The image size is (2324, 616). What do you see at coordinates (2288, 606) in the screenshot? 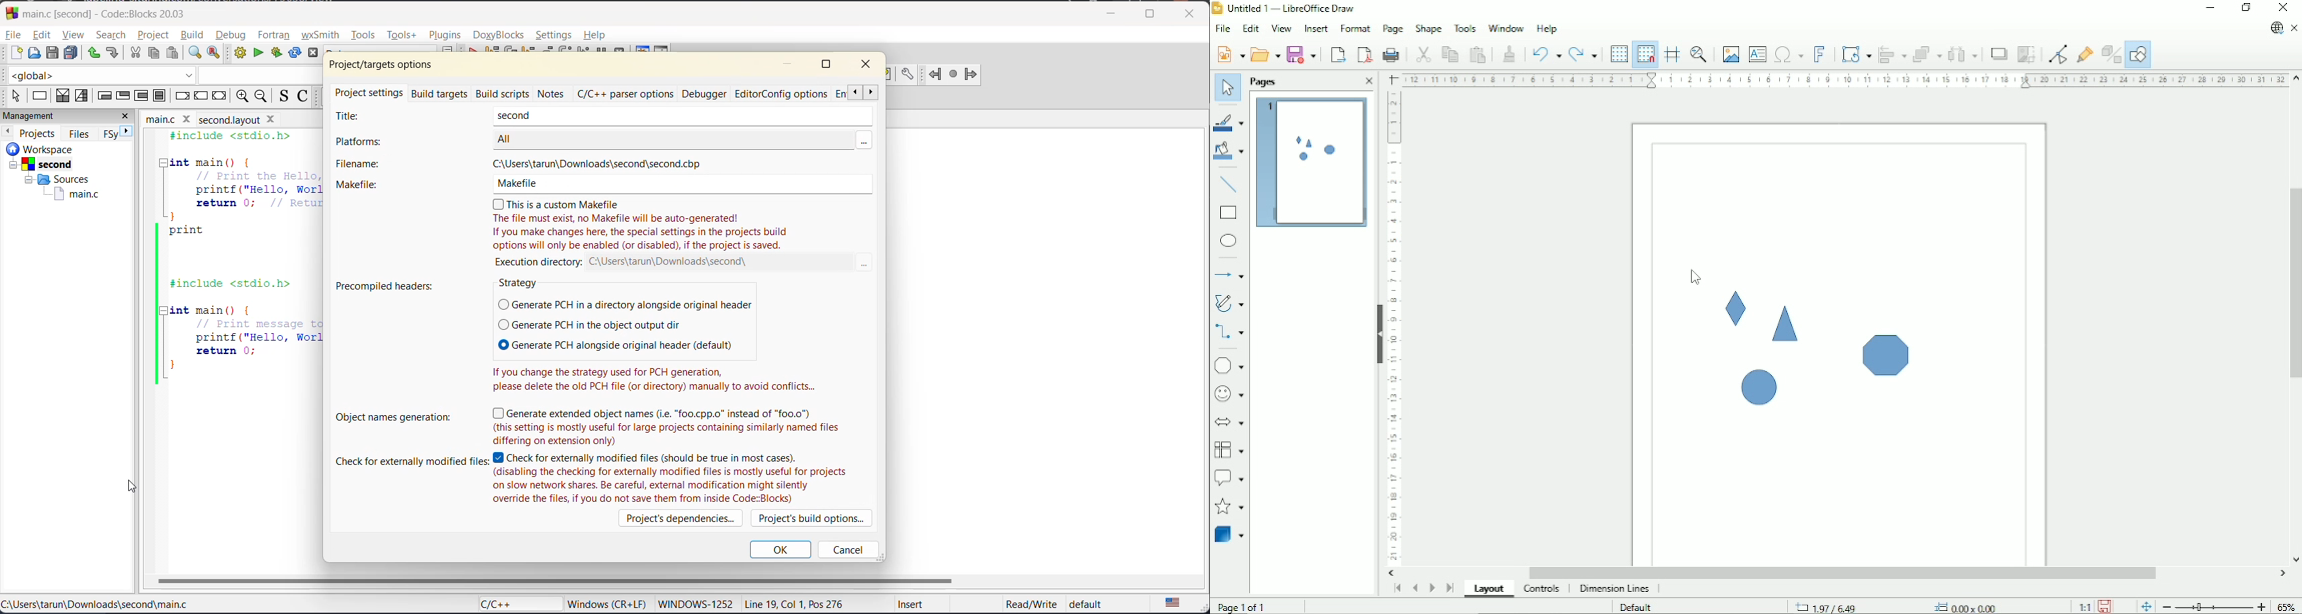
I see `Zoom factor` at bounding box center [2288, 606].